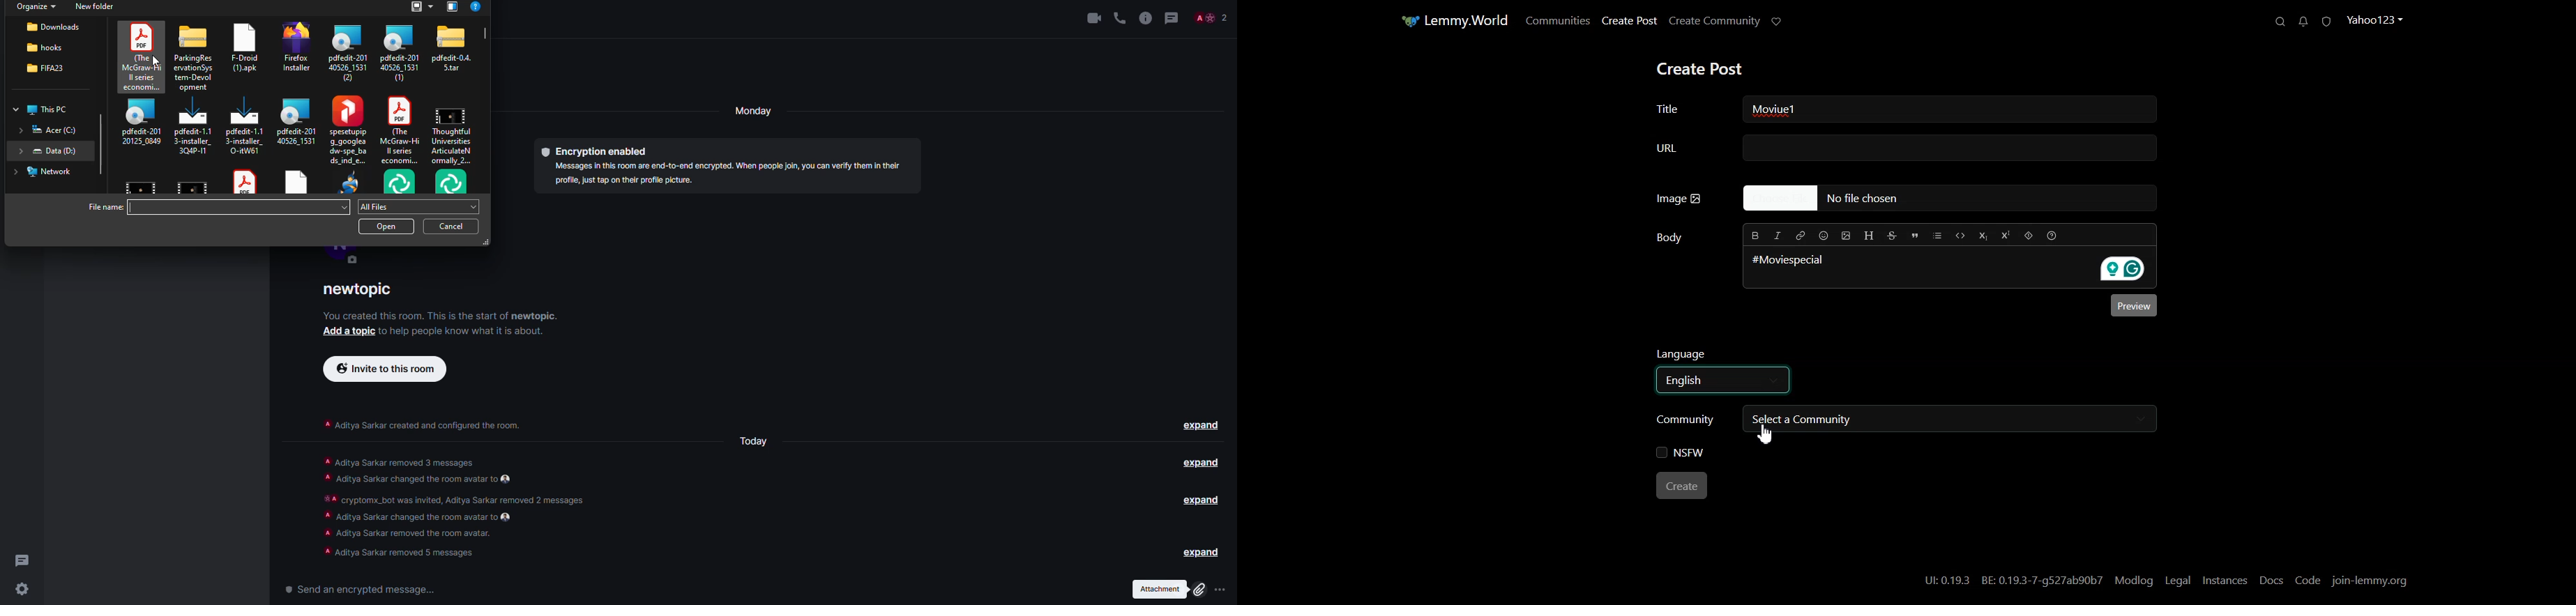  What do you see at coordinates (135, 188) in the screenshot?
I see `file` at bounding box center [135, 188].